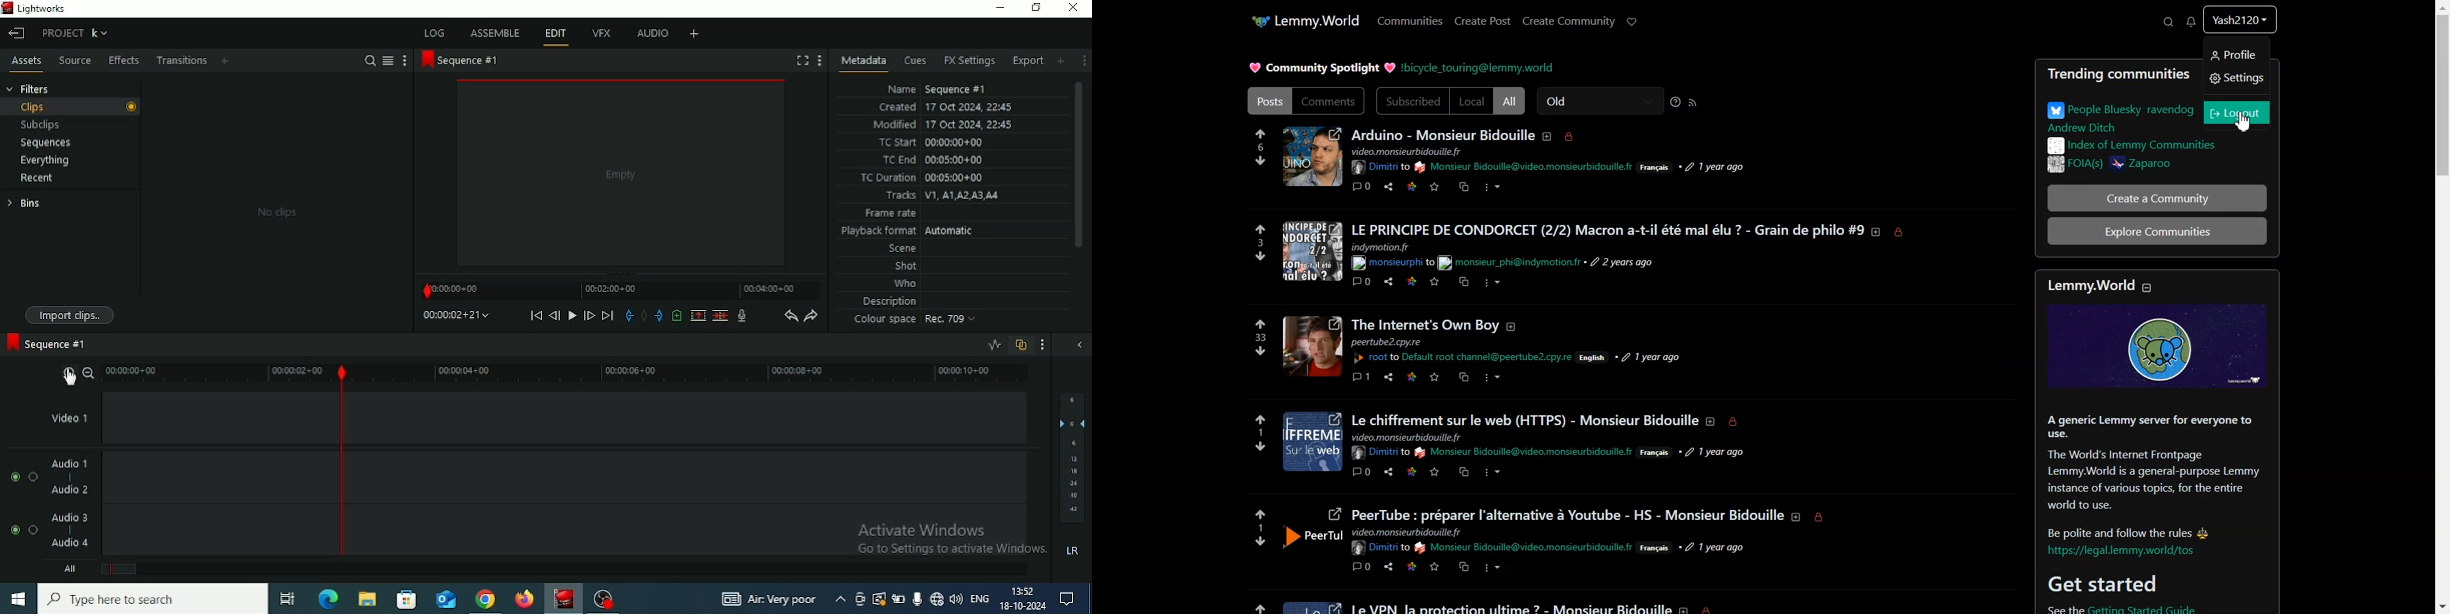 The height and width of the screenshot is (616, 2464). I want to click on link, so click(1412, 284).